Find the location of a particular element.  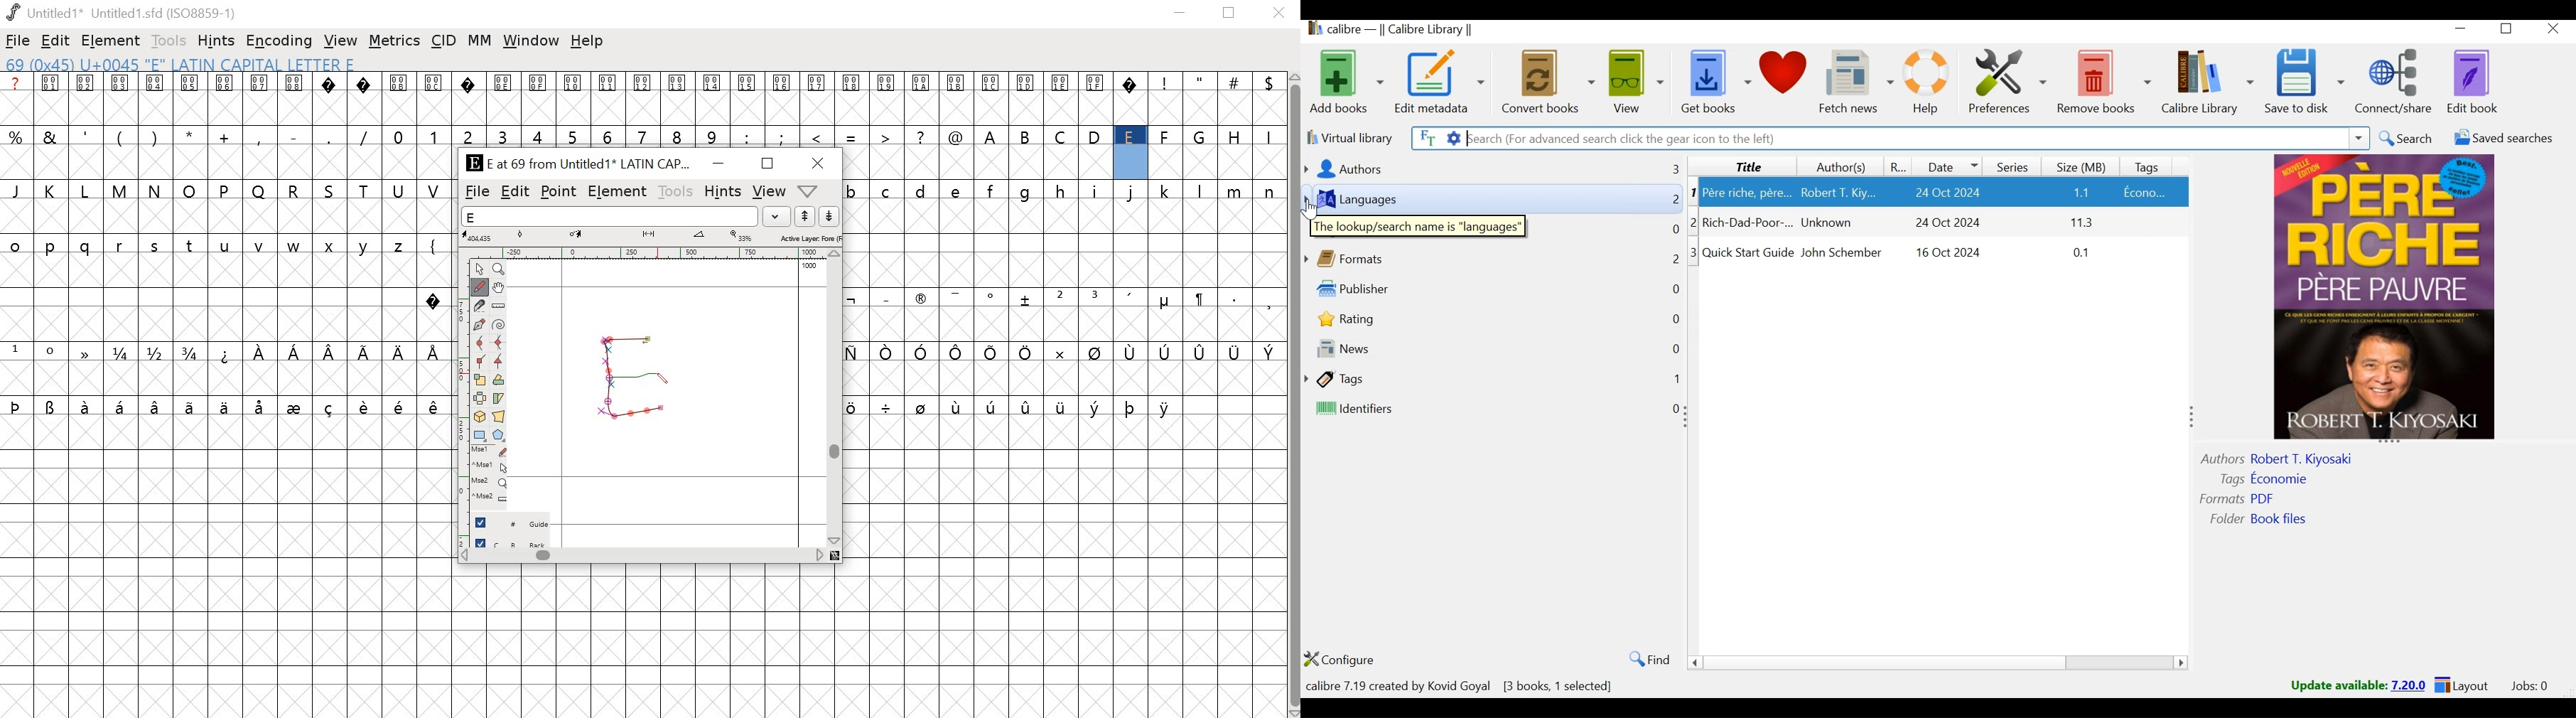

Previous search is located at coordinates (2360, 140).